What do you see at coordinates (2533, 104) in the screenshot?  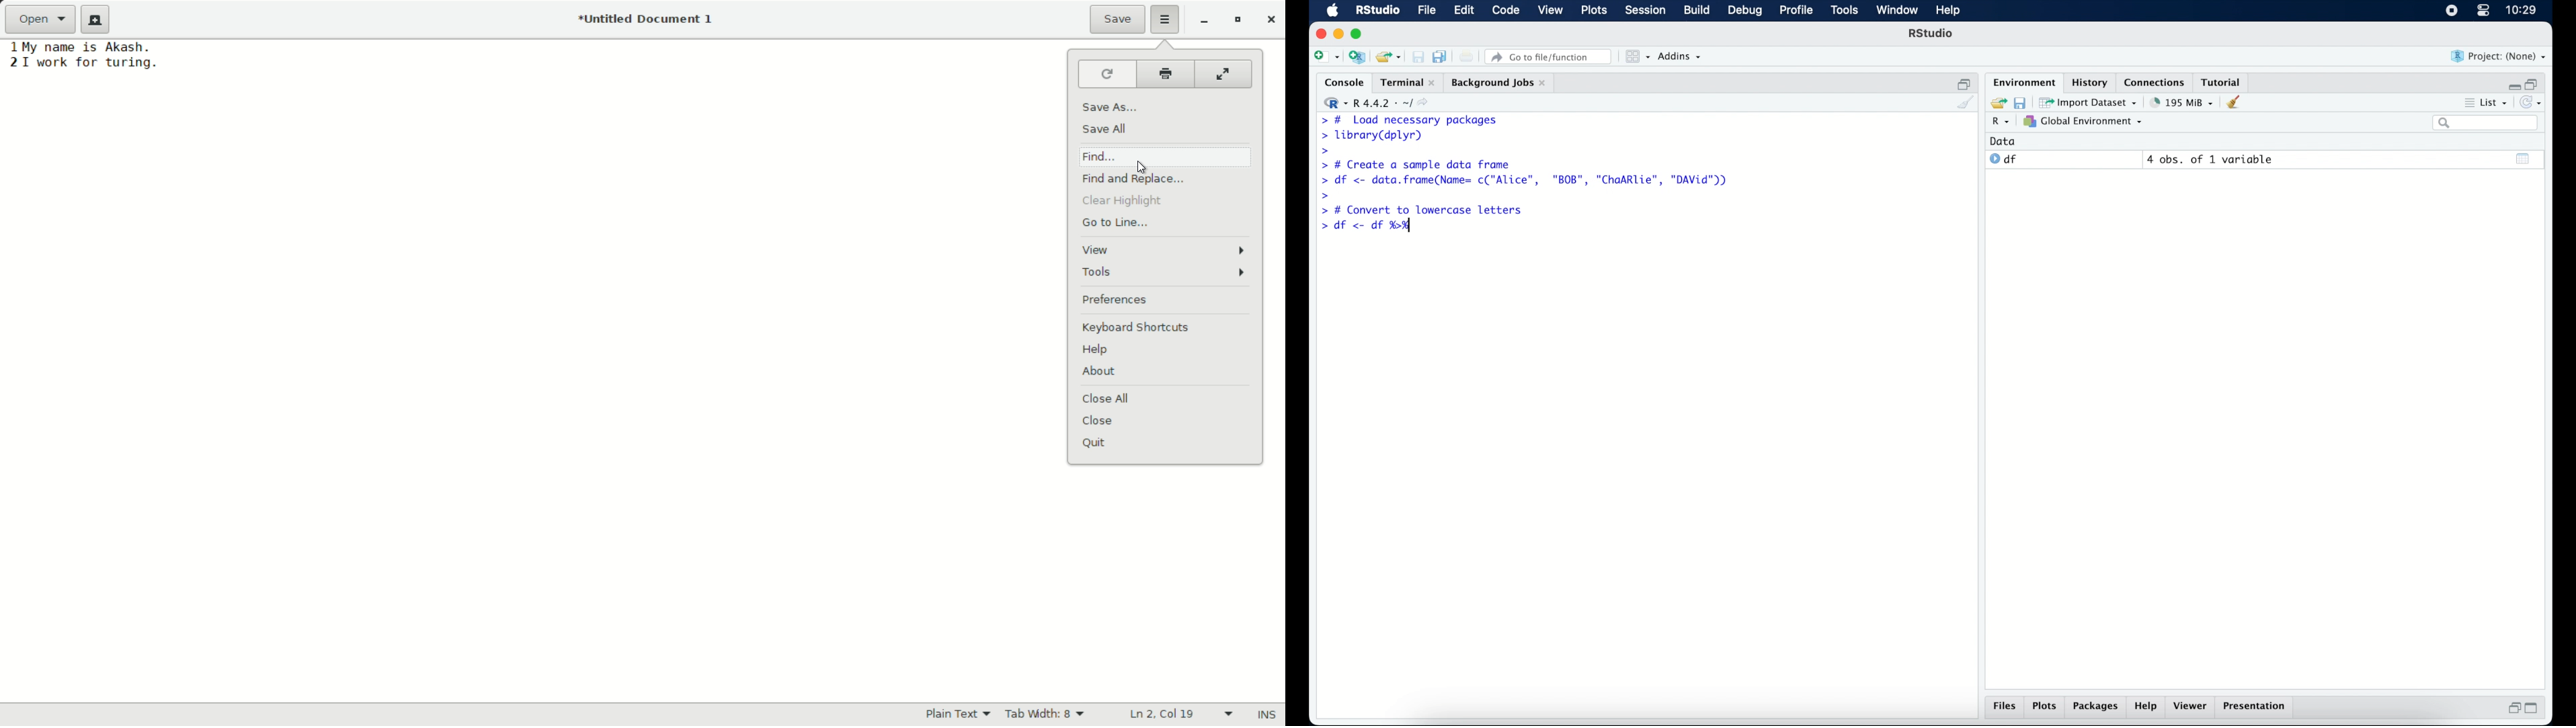 I see `refresh` at bounding box center [2533, 104].